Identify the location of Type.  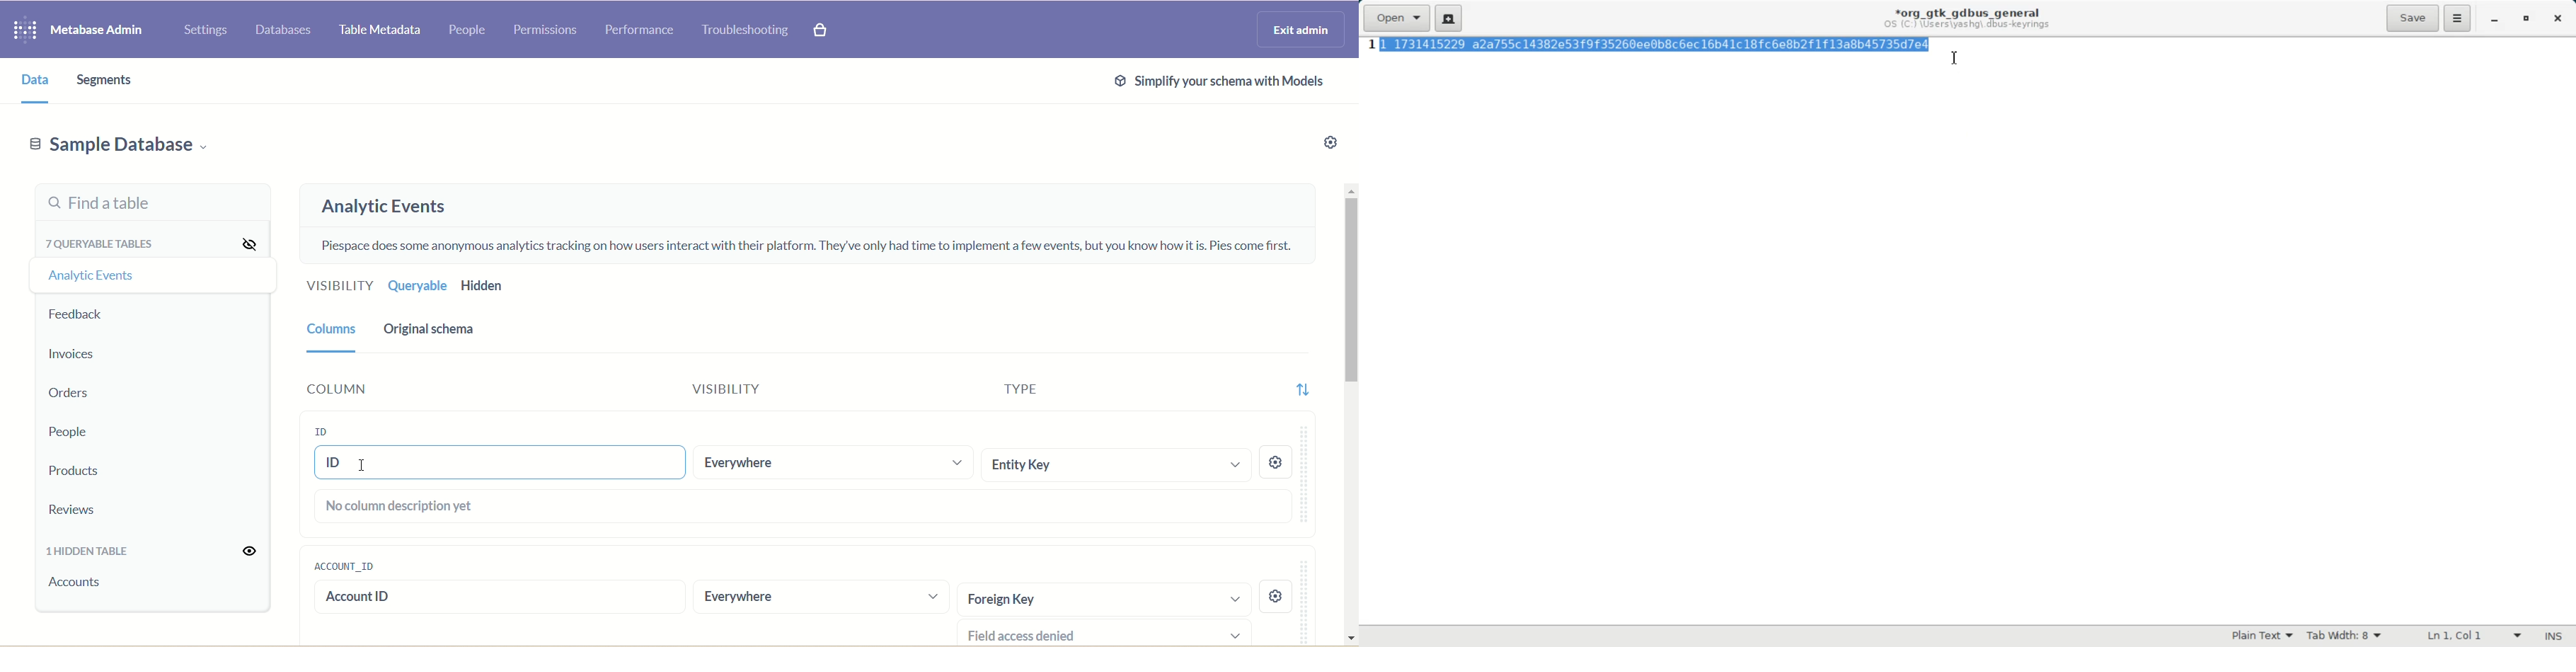
(1024, 385).